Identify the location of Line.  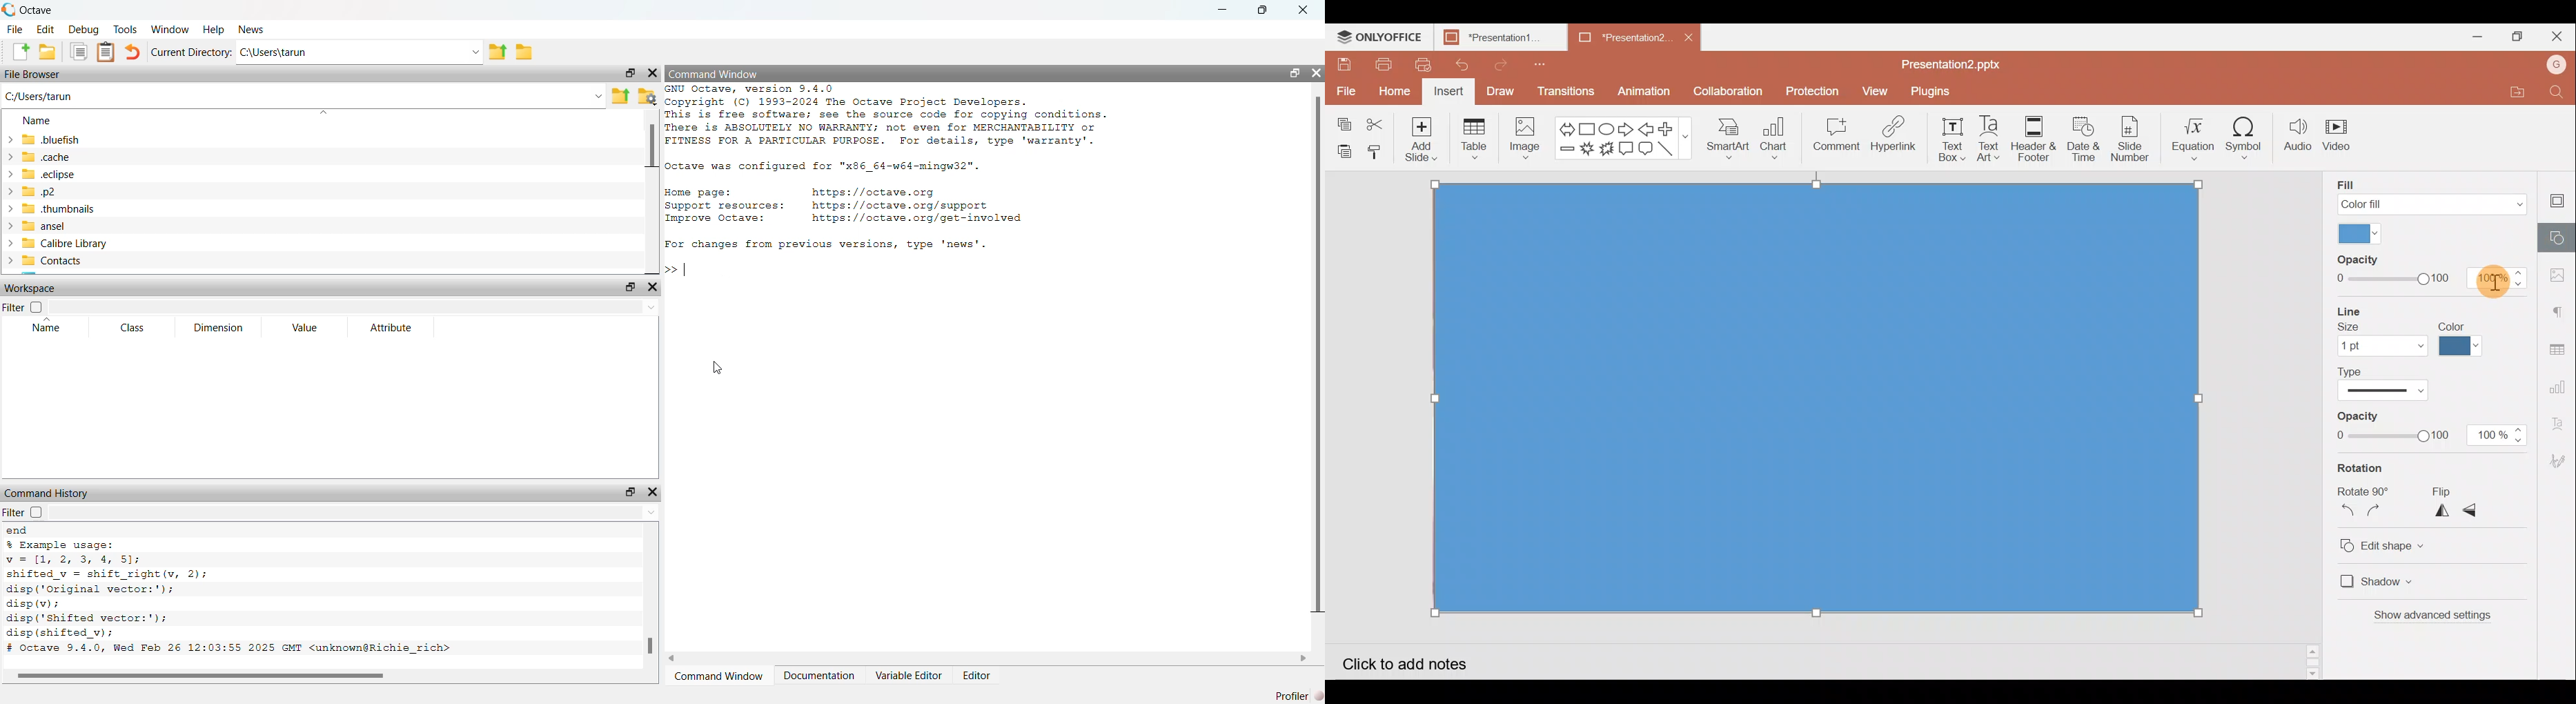
(1670, 151).